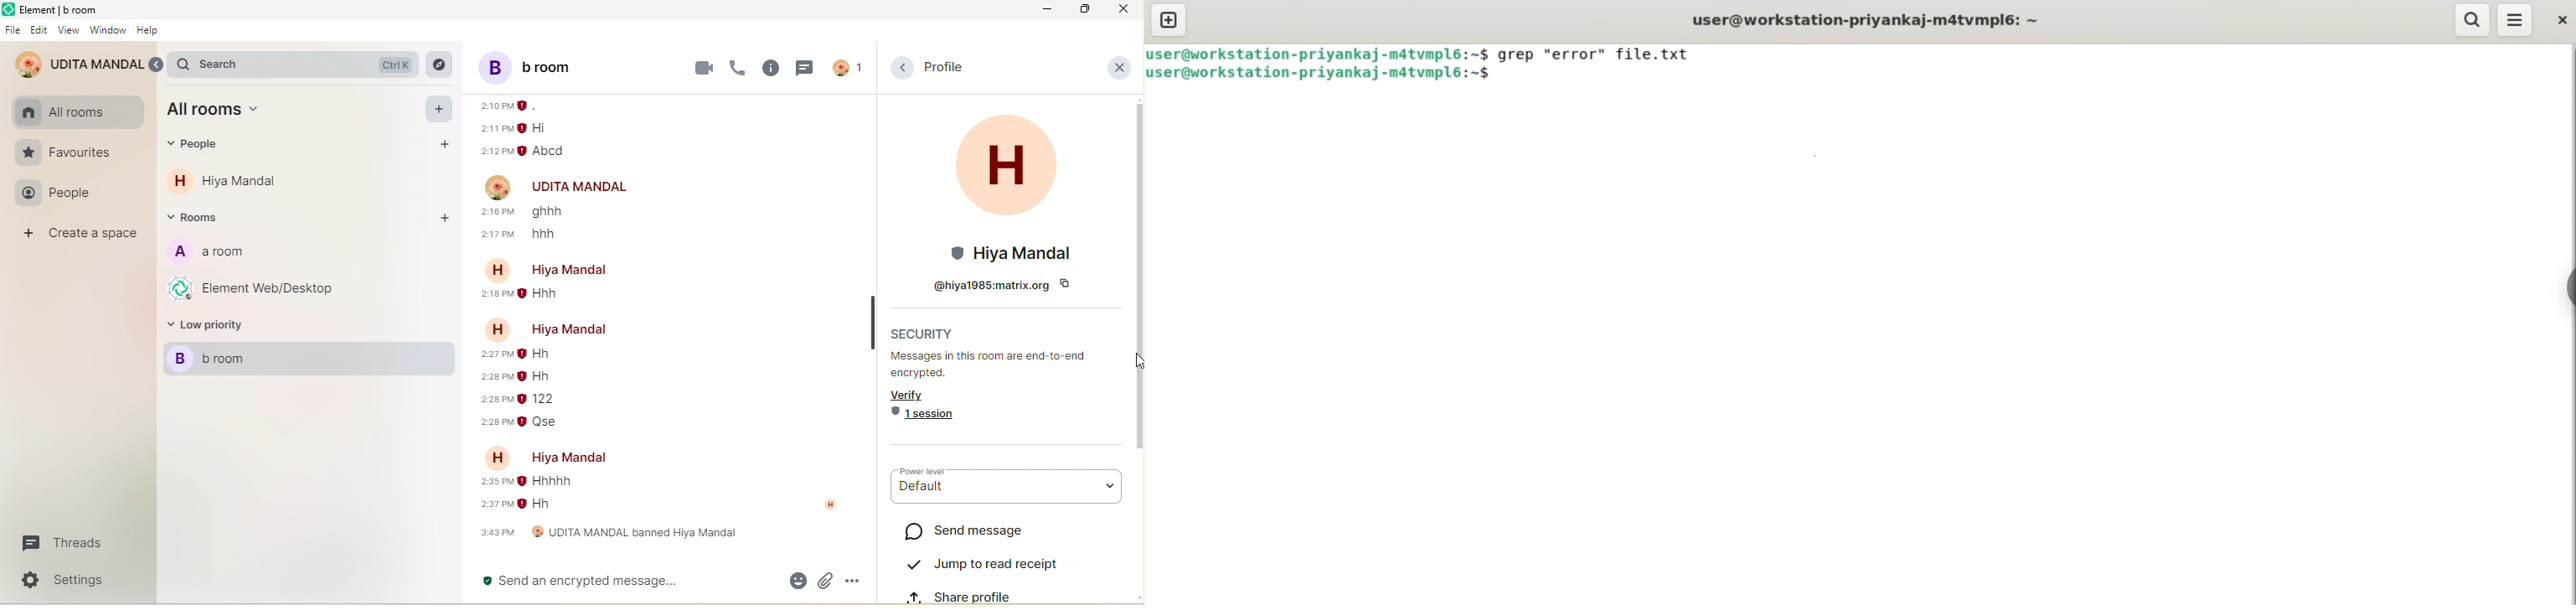 The height and width of the screenshot is (616, 2576). I want to click on hh-older message from hiya mandal, so click(535, 375).